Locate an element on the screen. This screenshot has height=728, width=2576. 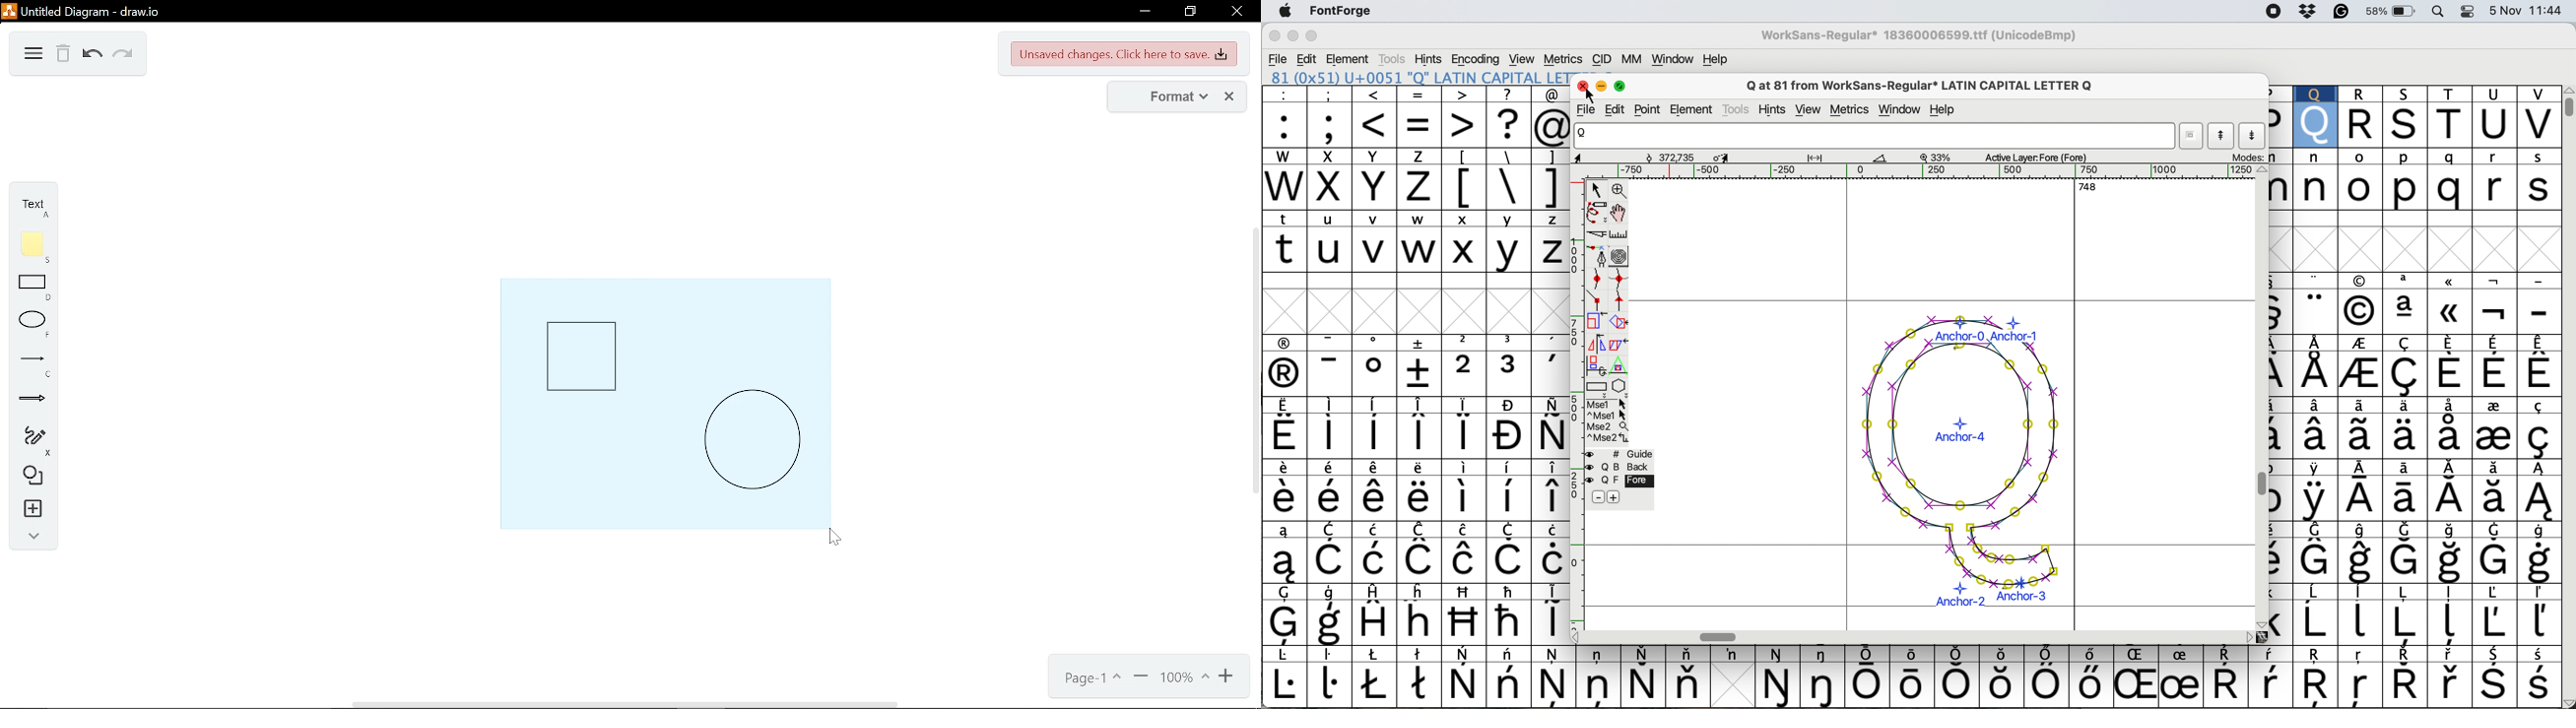
spotlight search is located at coordinates (2441, 12).